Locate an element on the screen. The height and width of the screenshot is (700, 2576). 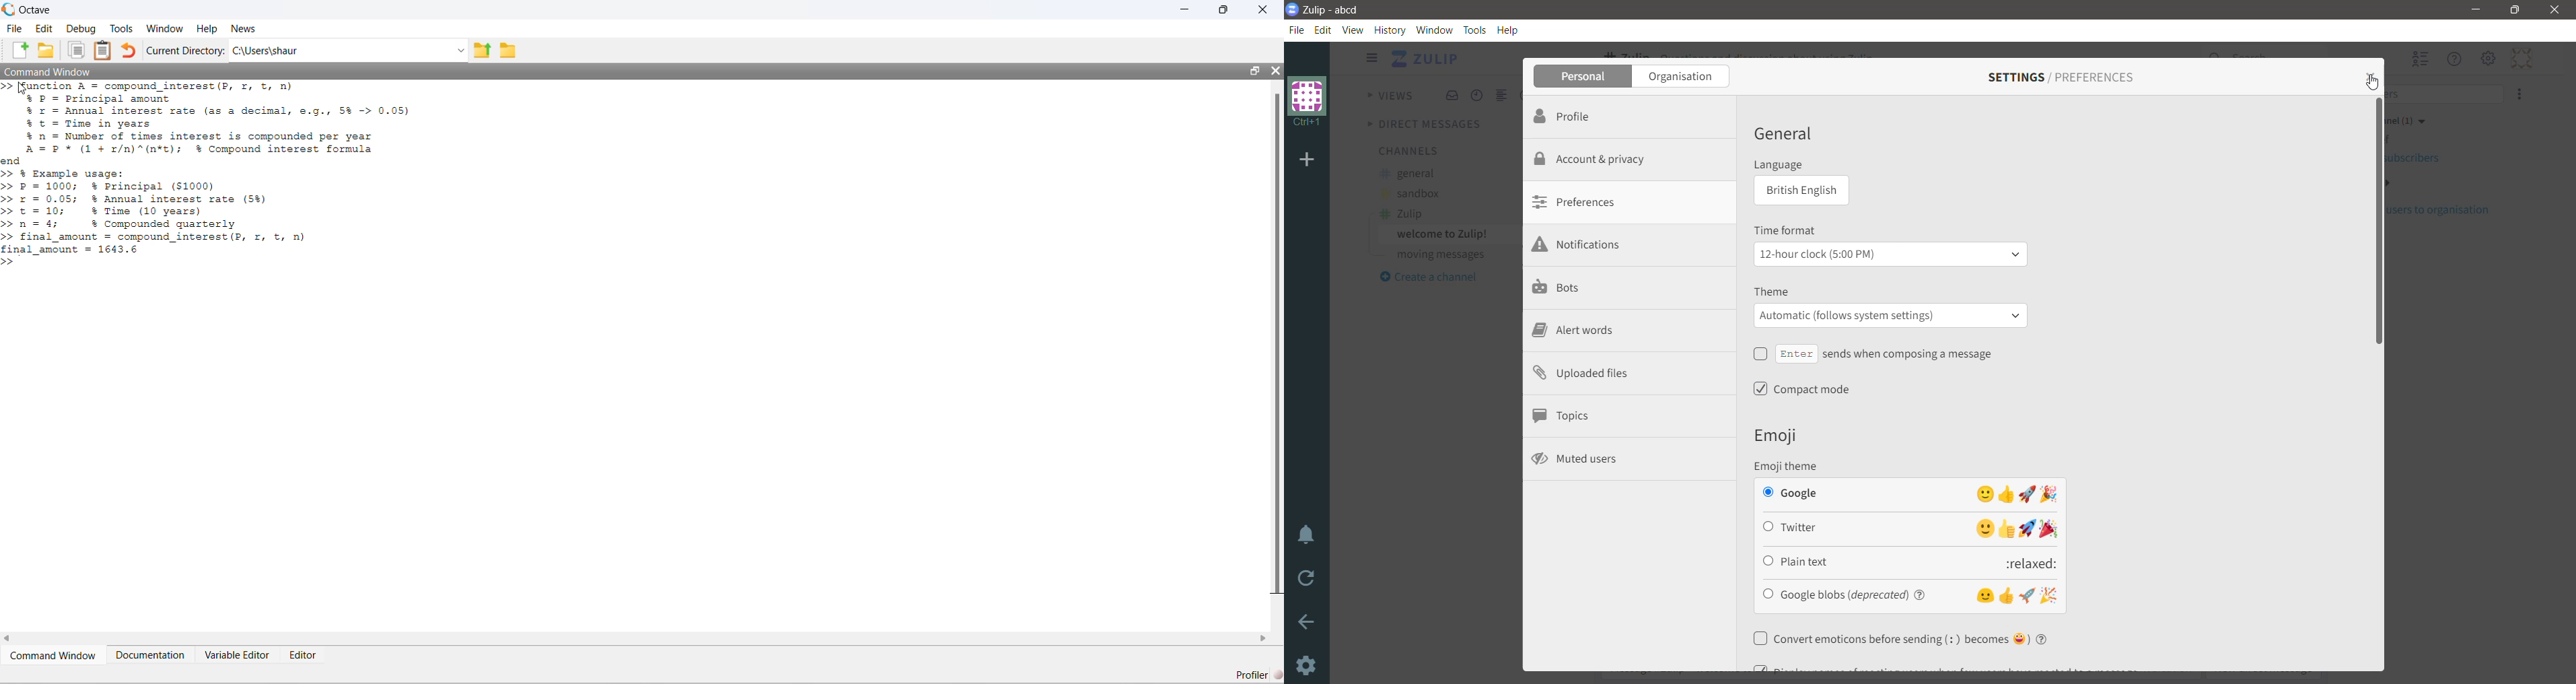
Window is located at coordinates (164, 28).